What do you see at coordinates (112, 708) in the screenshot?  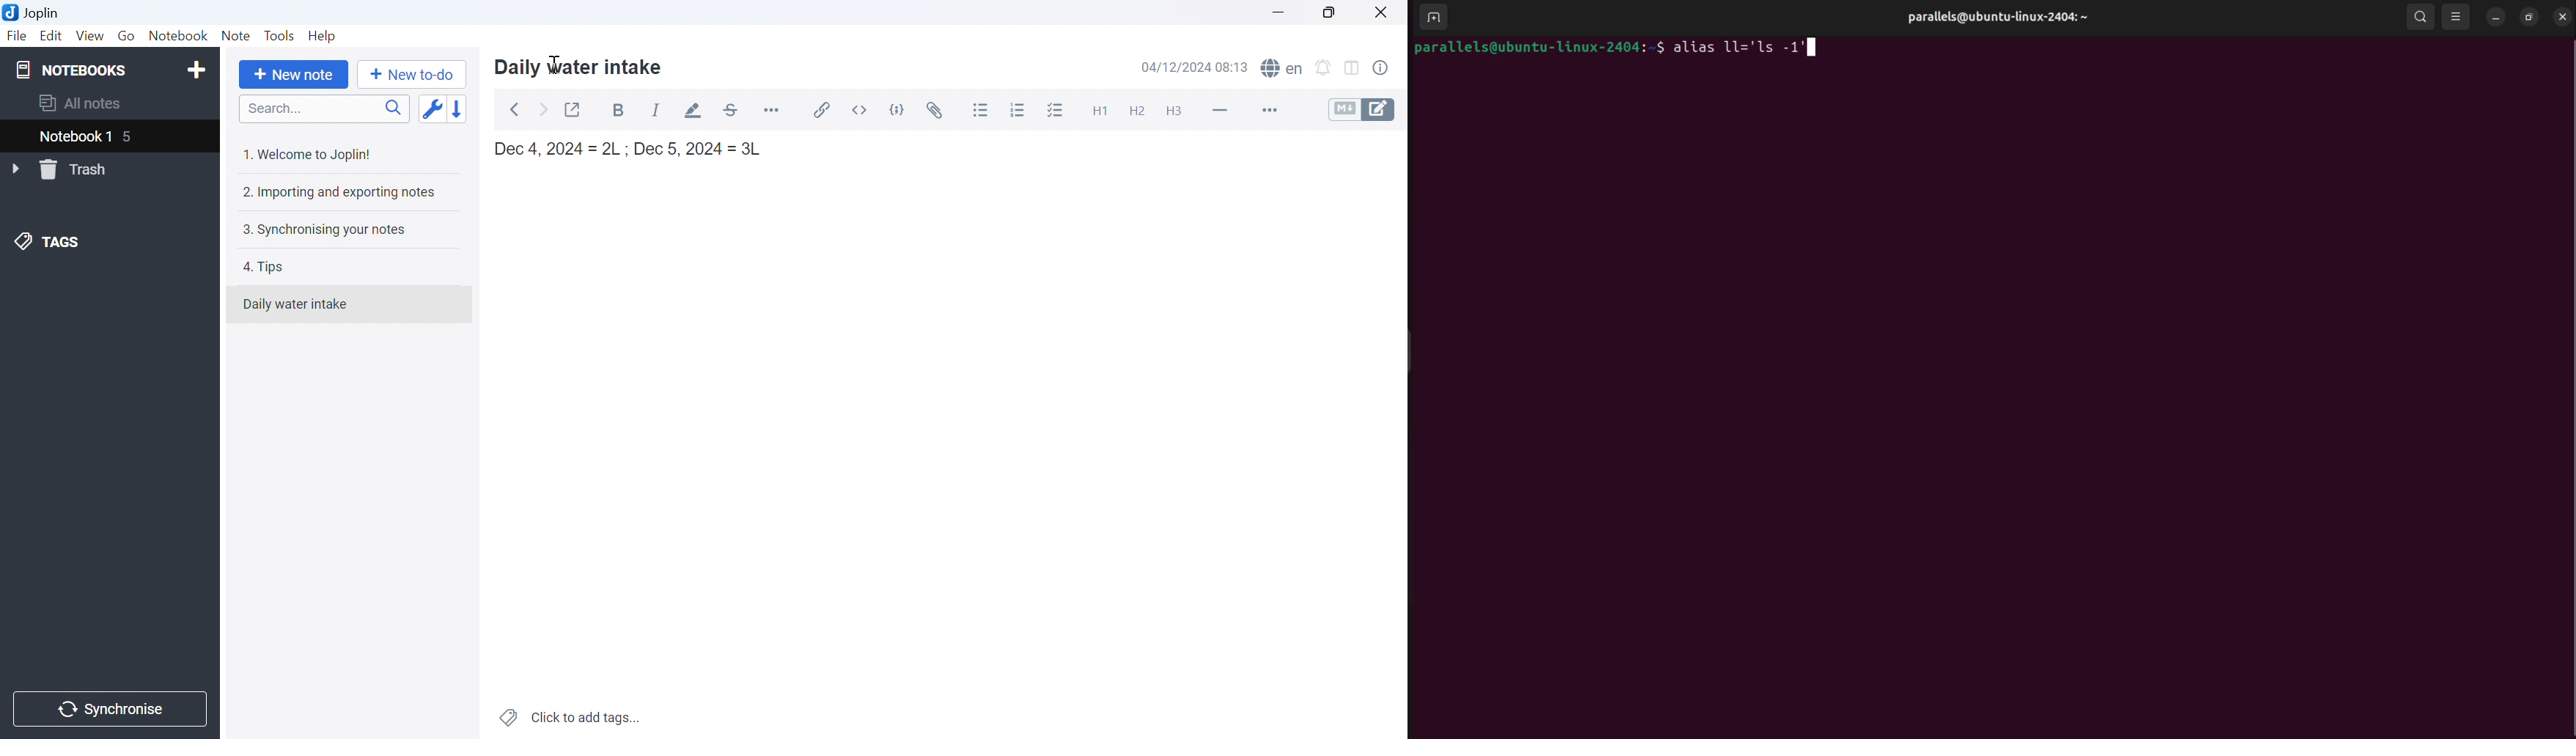 I see `Synchronise` at bounding box center [112, 708].